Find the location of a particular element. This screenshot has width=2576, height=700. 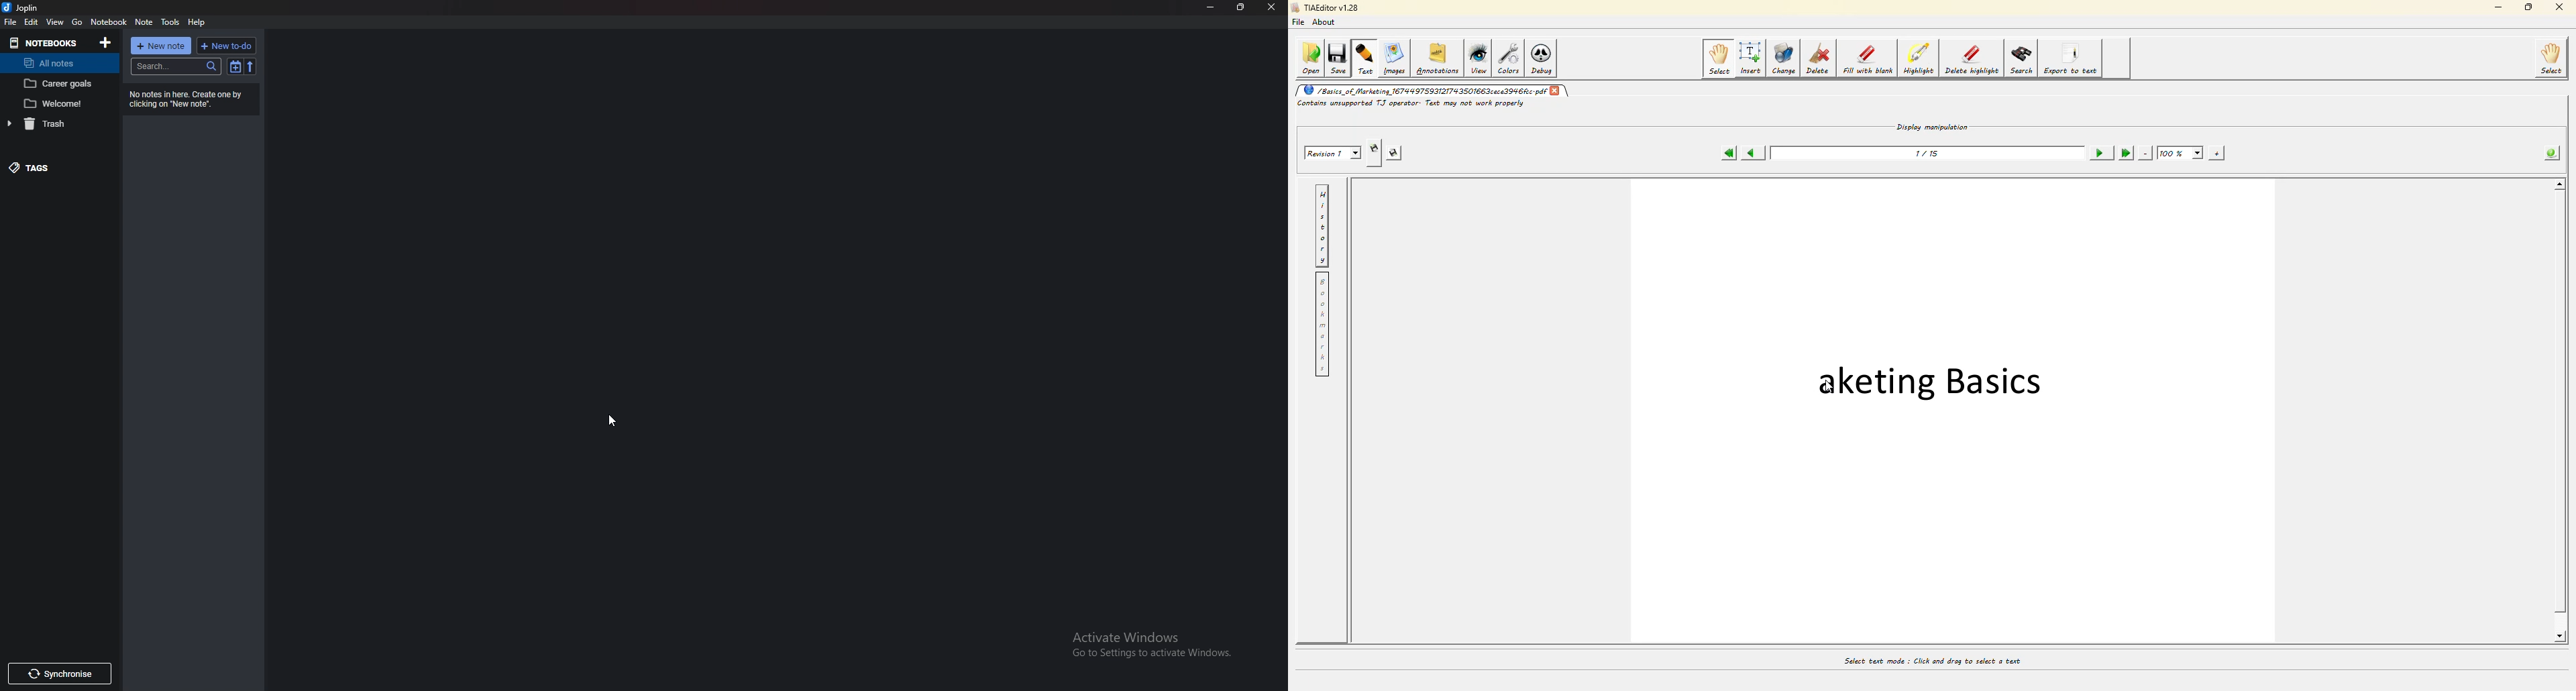

cursor is located at coordinates (612, 419).